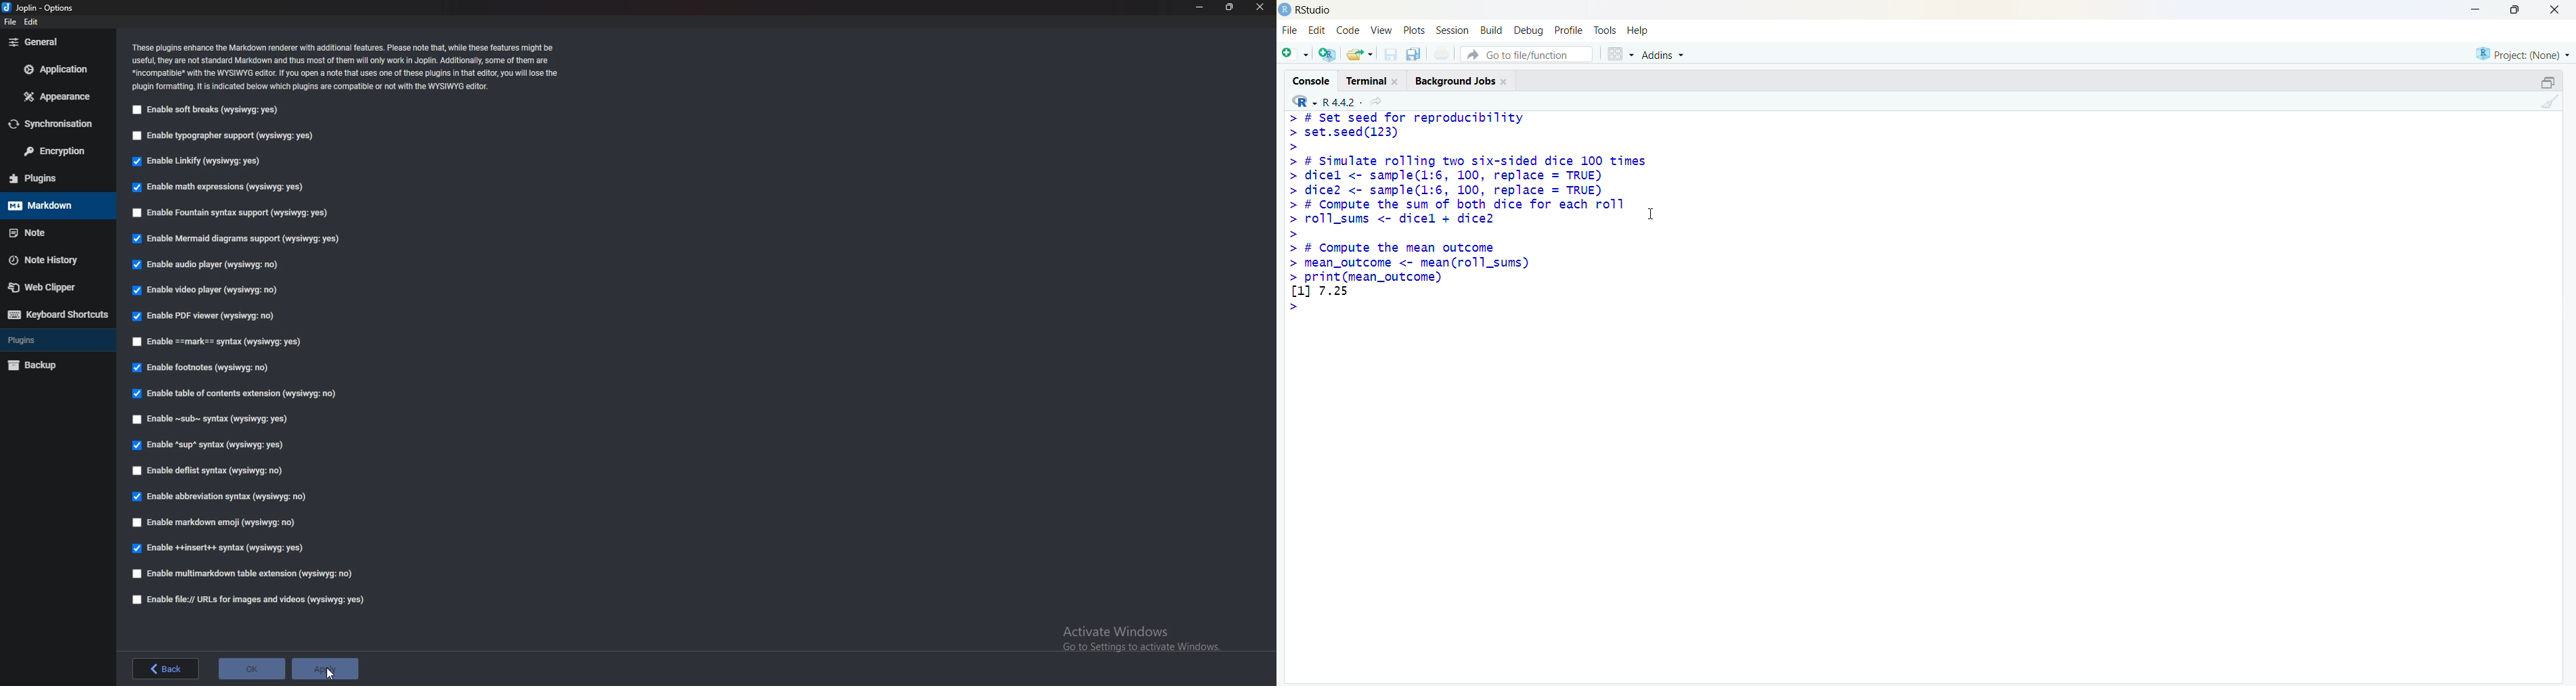  What do you see at coordinates (1505, 82) in the screenshot?
I see `close` at bounding box center [1505, 82].